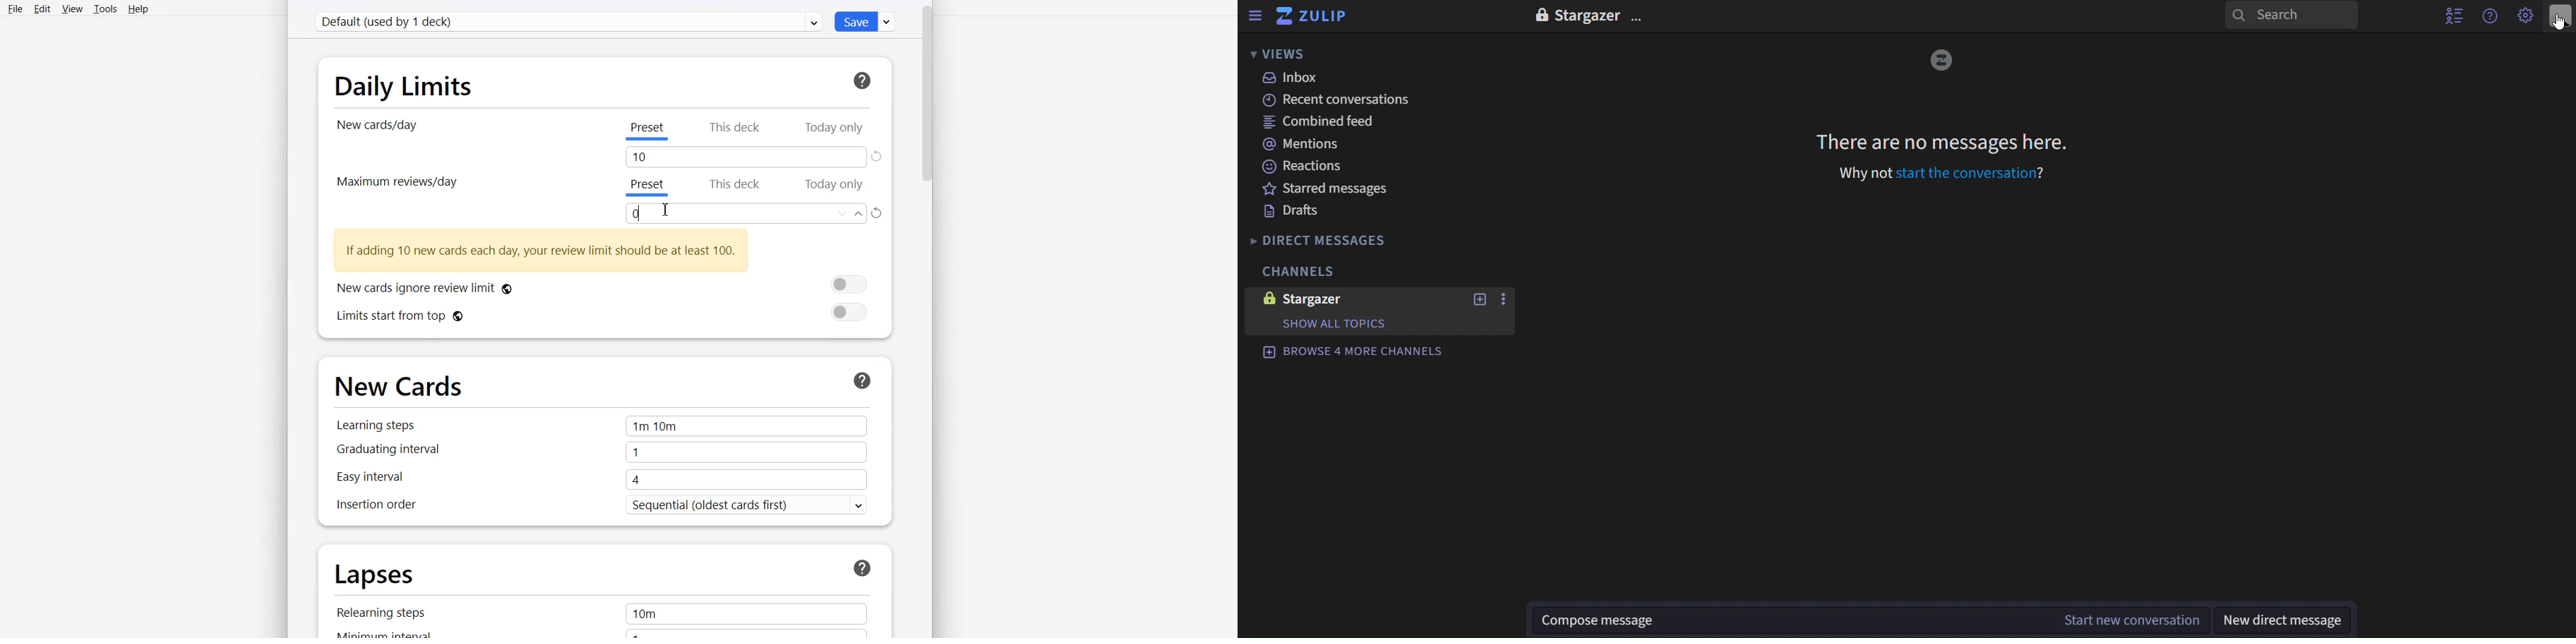 The height and width of the screenshot is (644, 2576). I want to click on Graduating interval, so click(600, 454).